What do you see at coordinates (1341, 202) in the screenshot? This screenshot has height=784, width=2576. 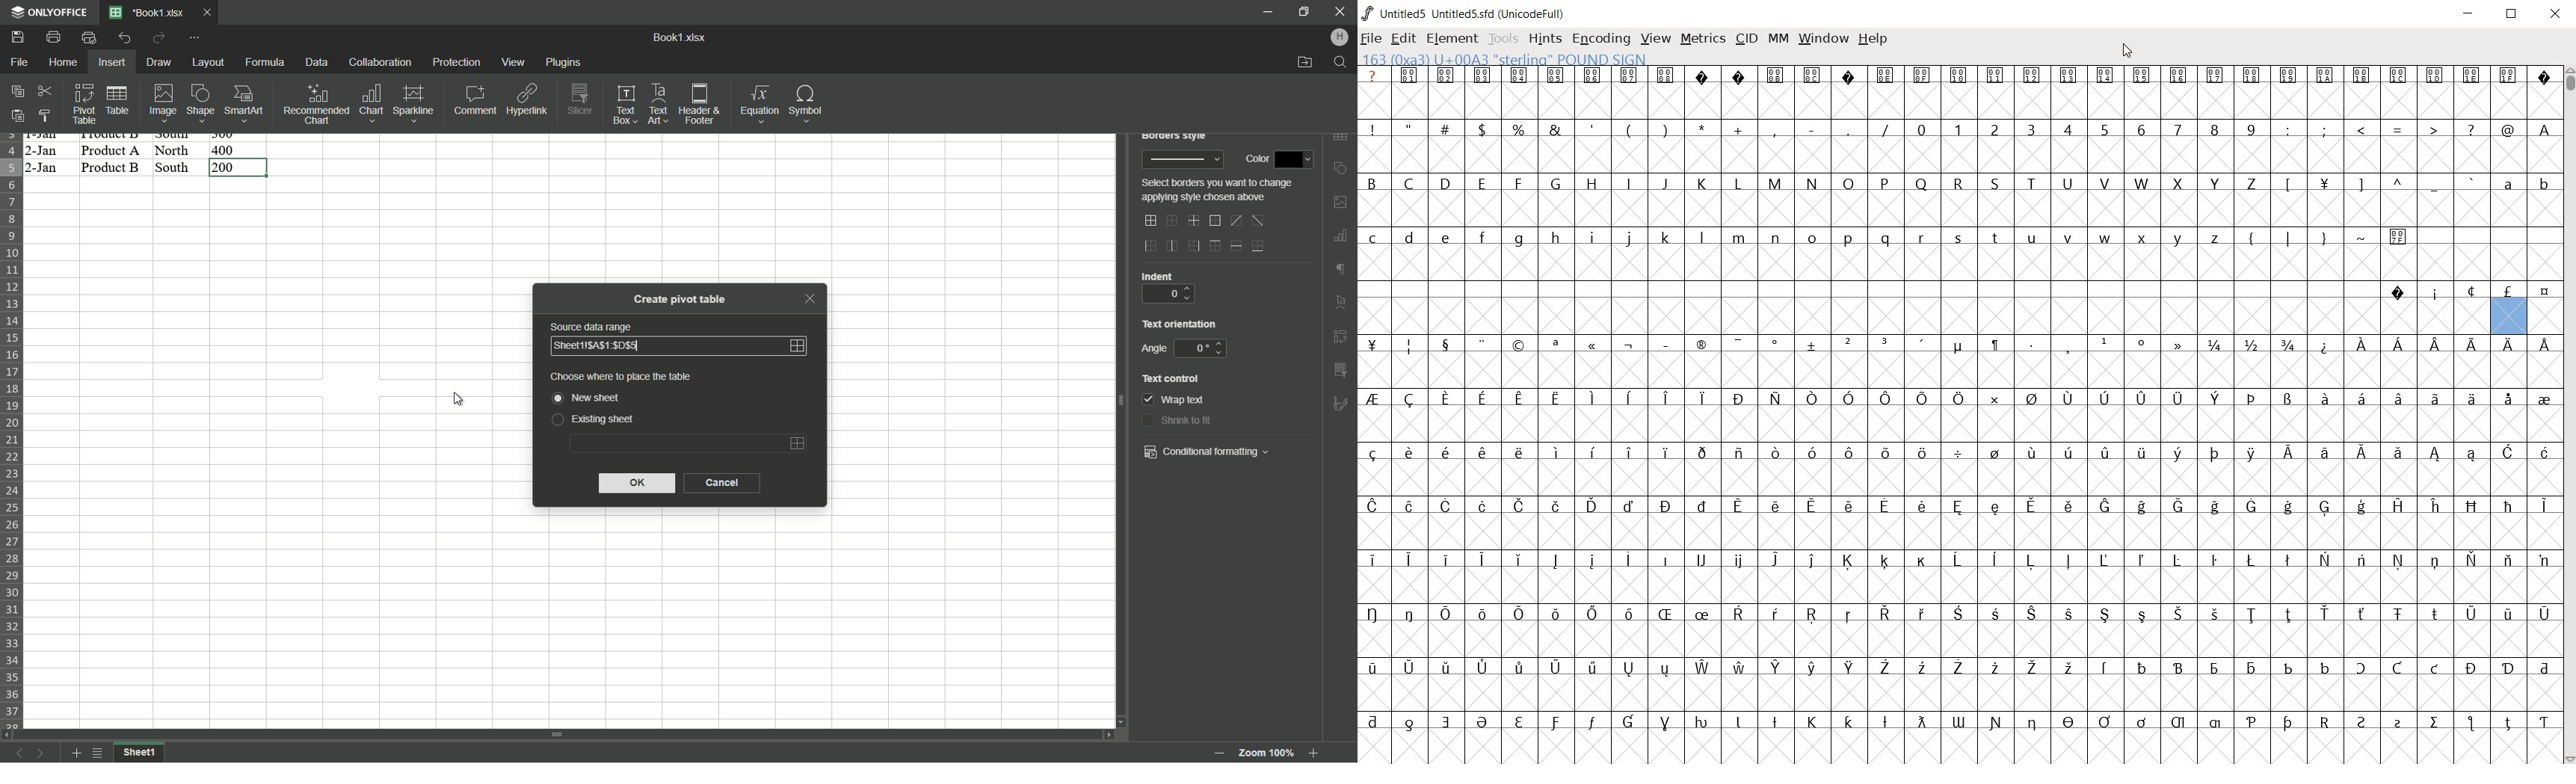 I see `insert image` at bounding box center [1341, 202].